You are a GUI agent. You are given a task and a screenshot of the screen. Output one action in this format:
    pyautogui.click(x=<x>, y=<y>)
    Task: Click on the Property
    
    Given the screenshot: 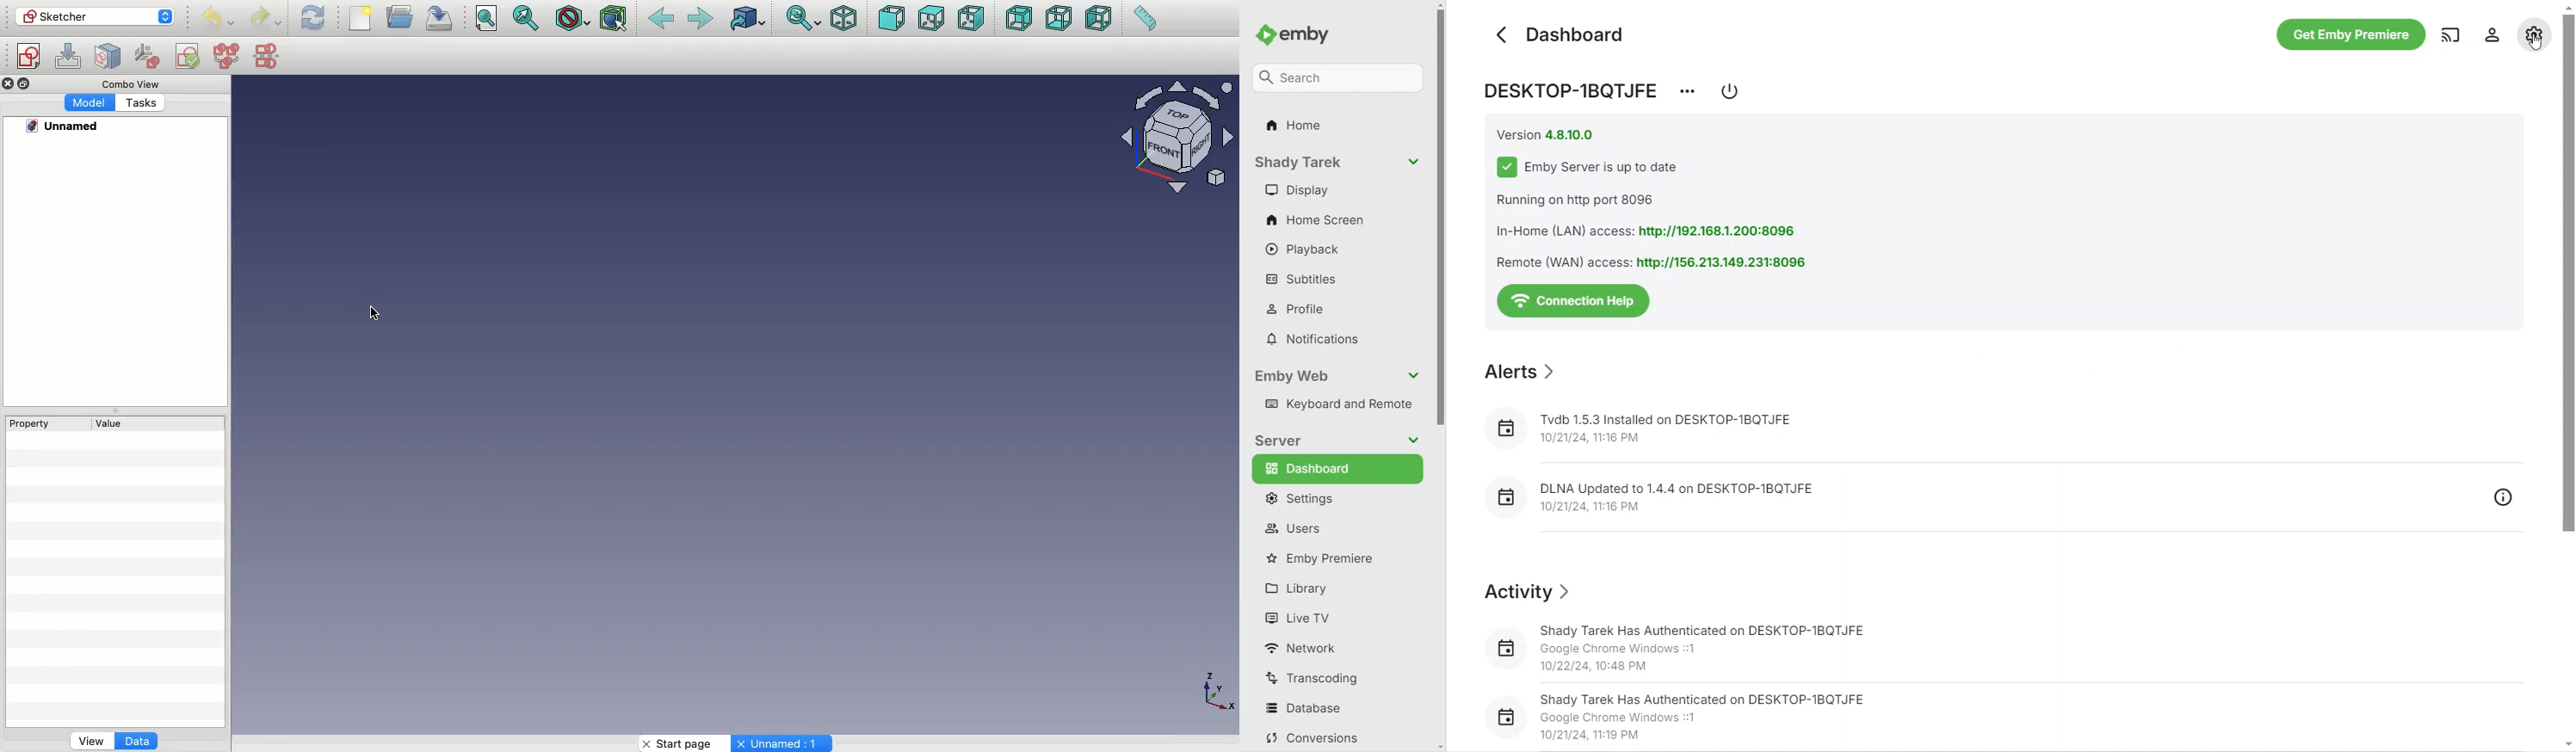 What is the action you would take?
    pyautogui.click(x=34, y=425)
    